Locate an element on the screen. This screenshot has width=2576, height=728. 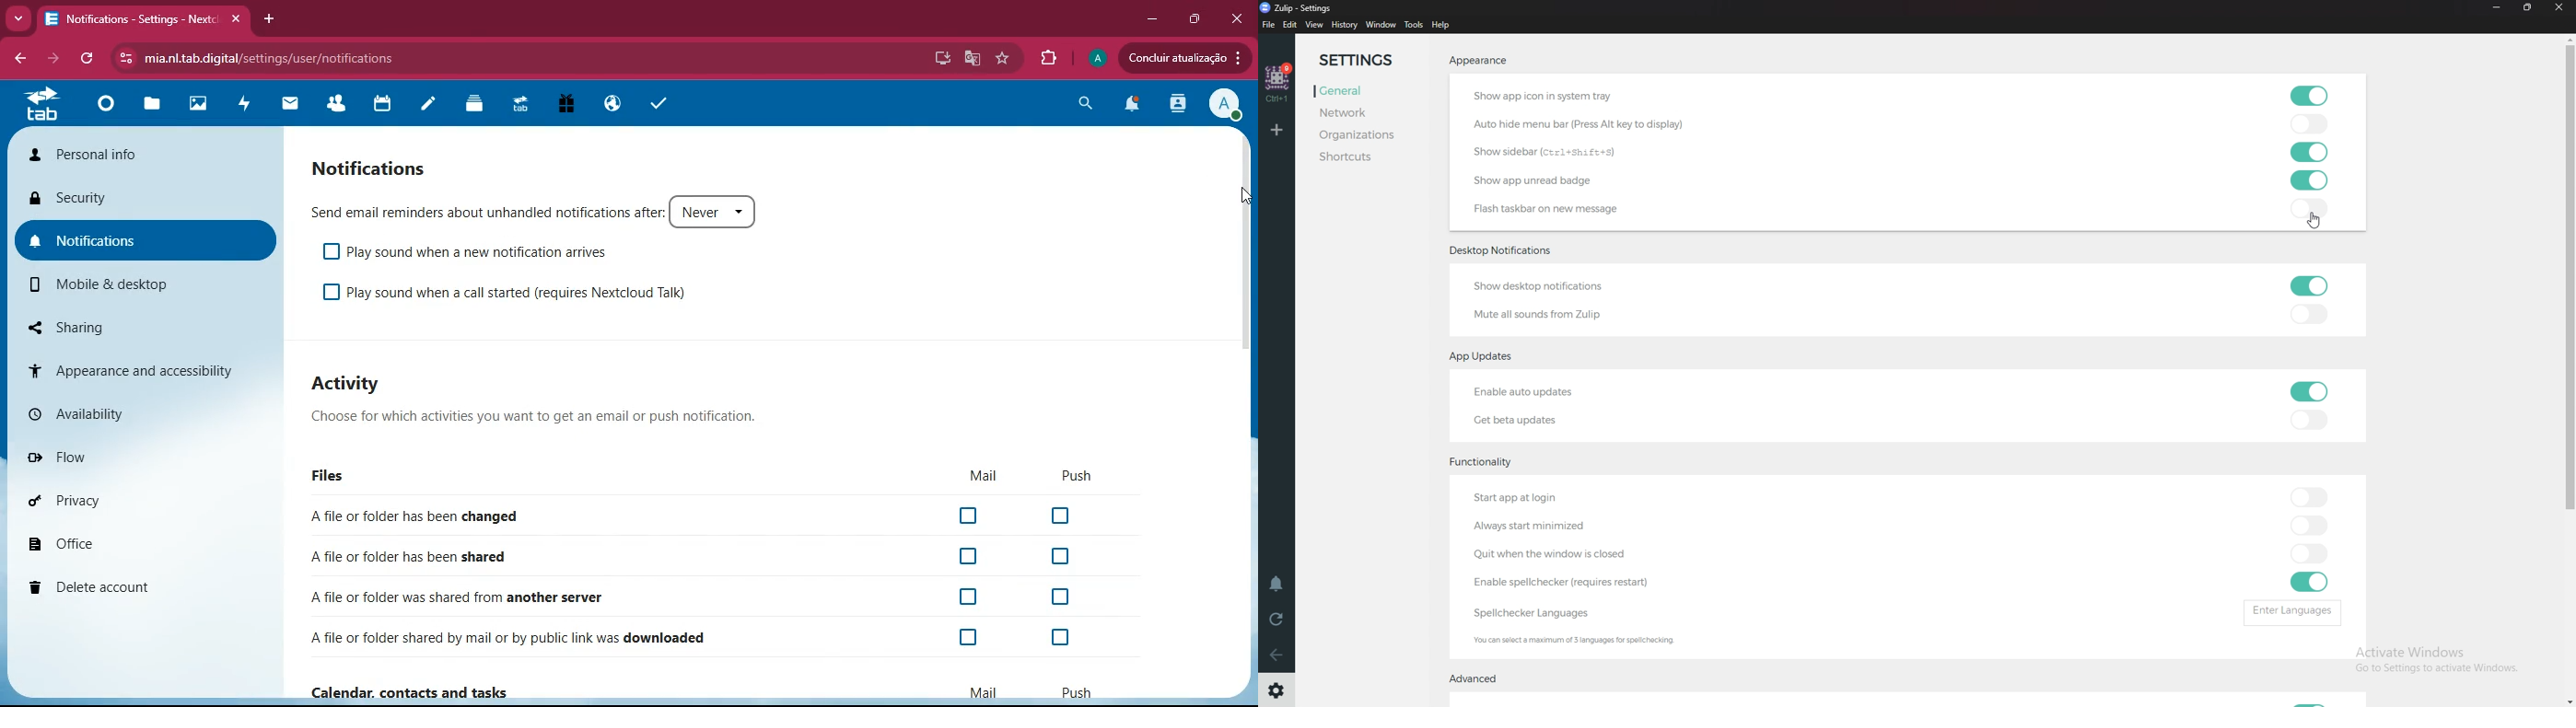
Tools is located at coordinates (1414, 25).